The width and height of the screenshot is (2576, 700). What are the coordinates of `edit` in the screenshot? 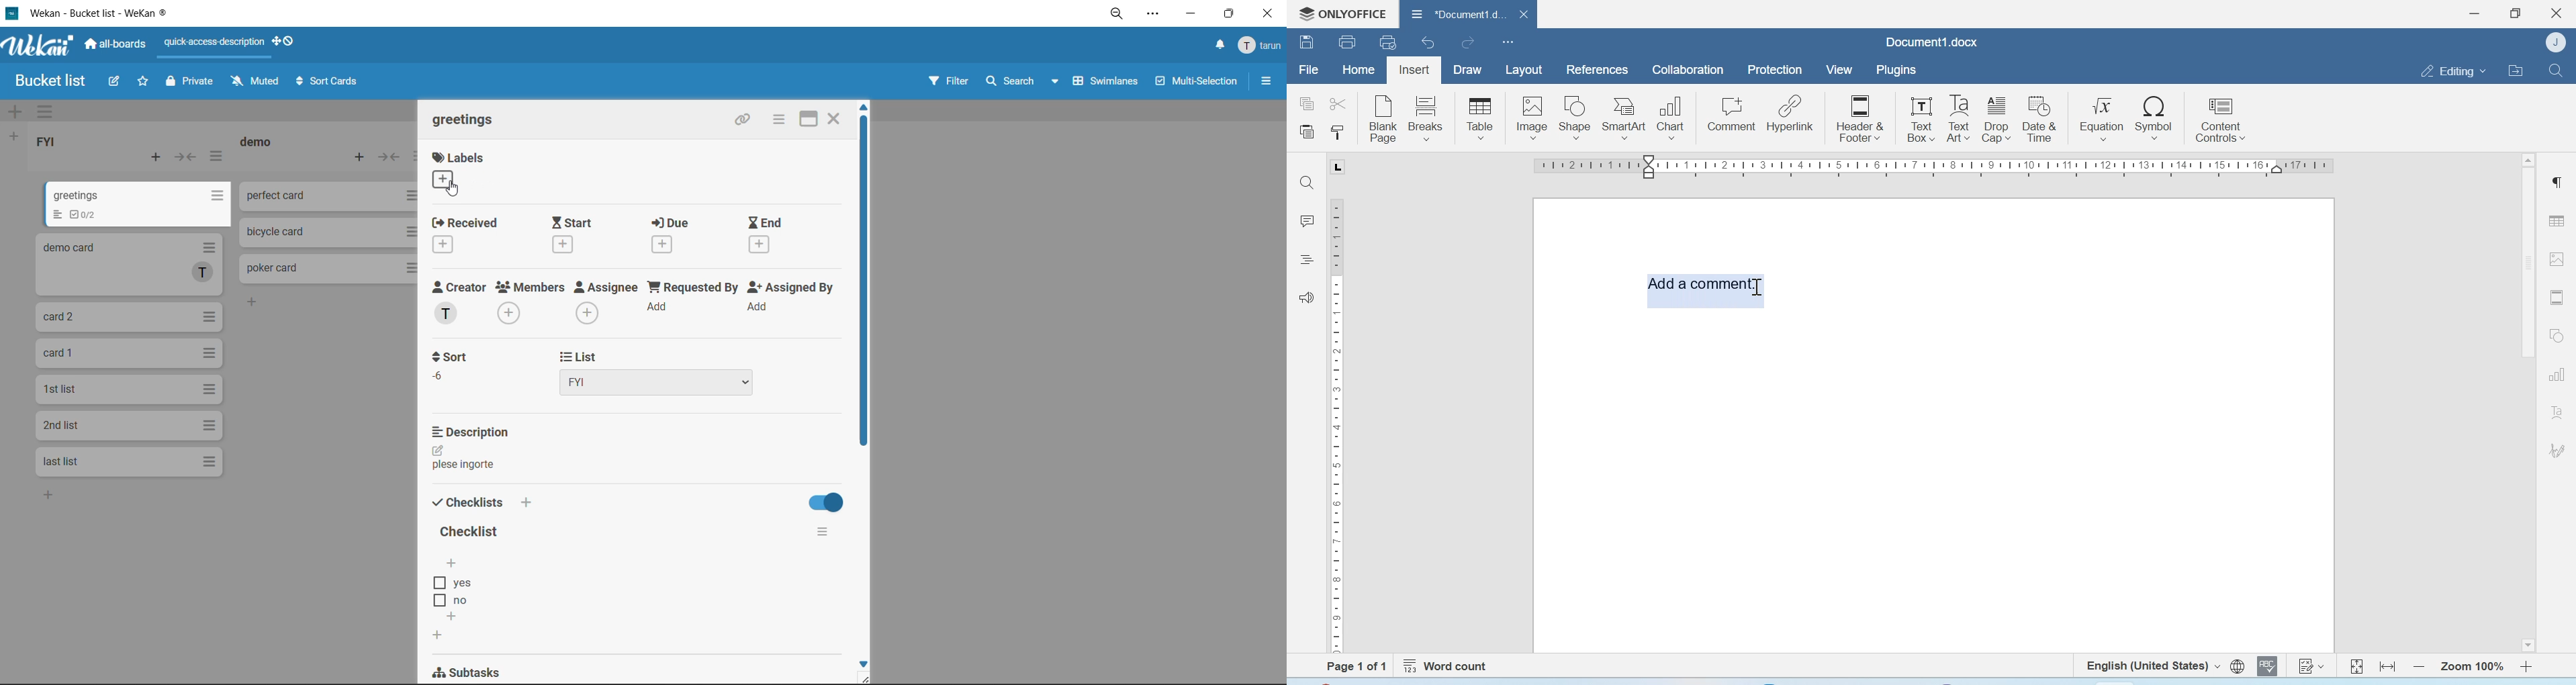 It's located at (115, 84).